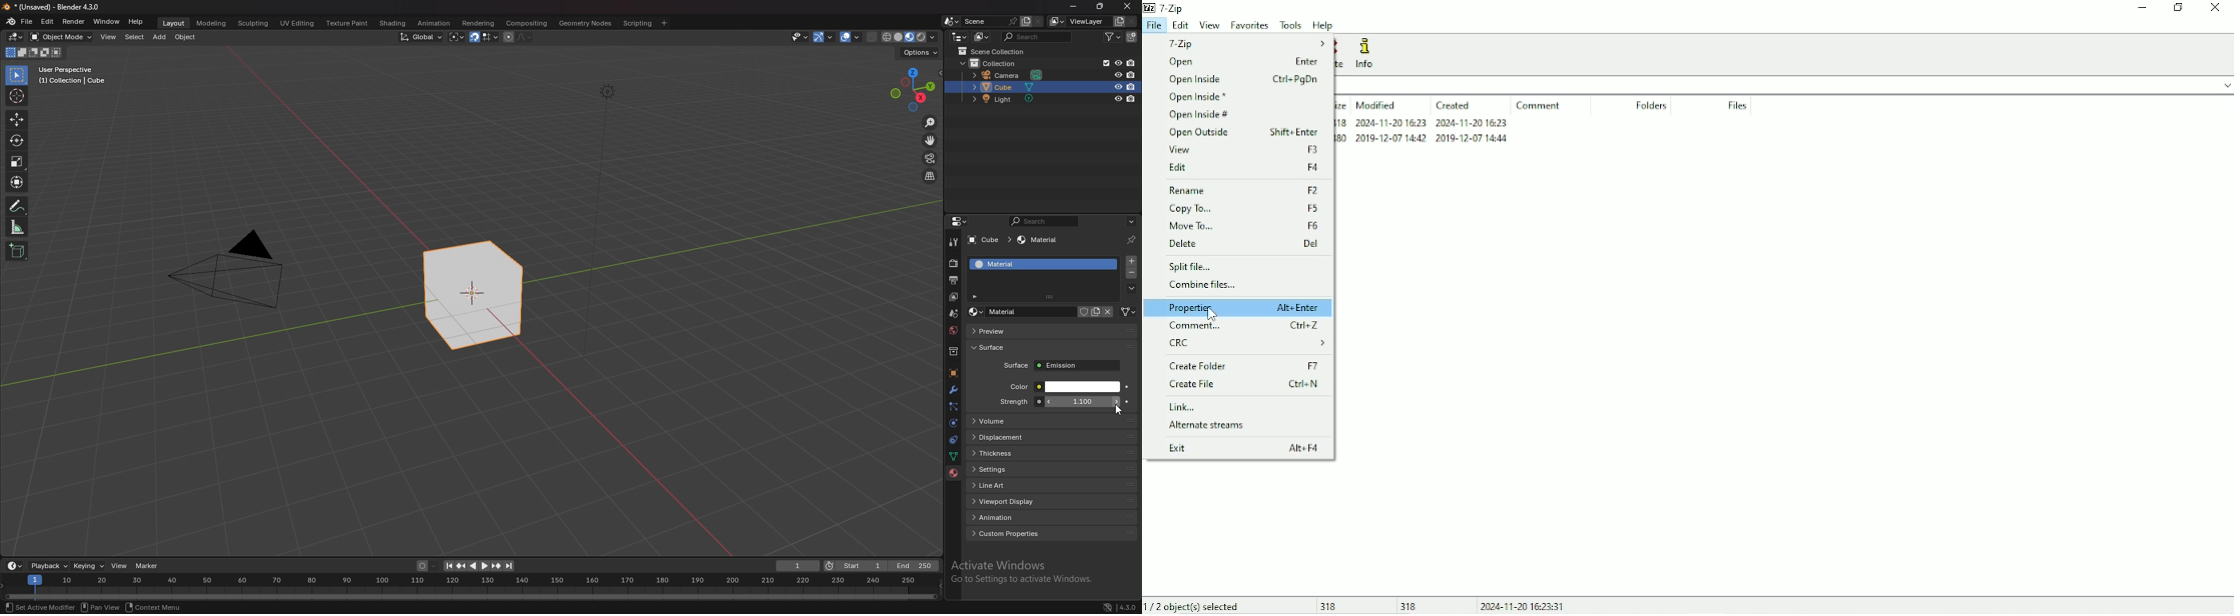 The image size is (2240, 616). What do you see at coordinates (1245, 133) in the screenshot?
I see `Open Outside` at bounding box center [1245, 133].